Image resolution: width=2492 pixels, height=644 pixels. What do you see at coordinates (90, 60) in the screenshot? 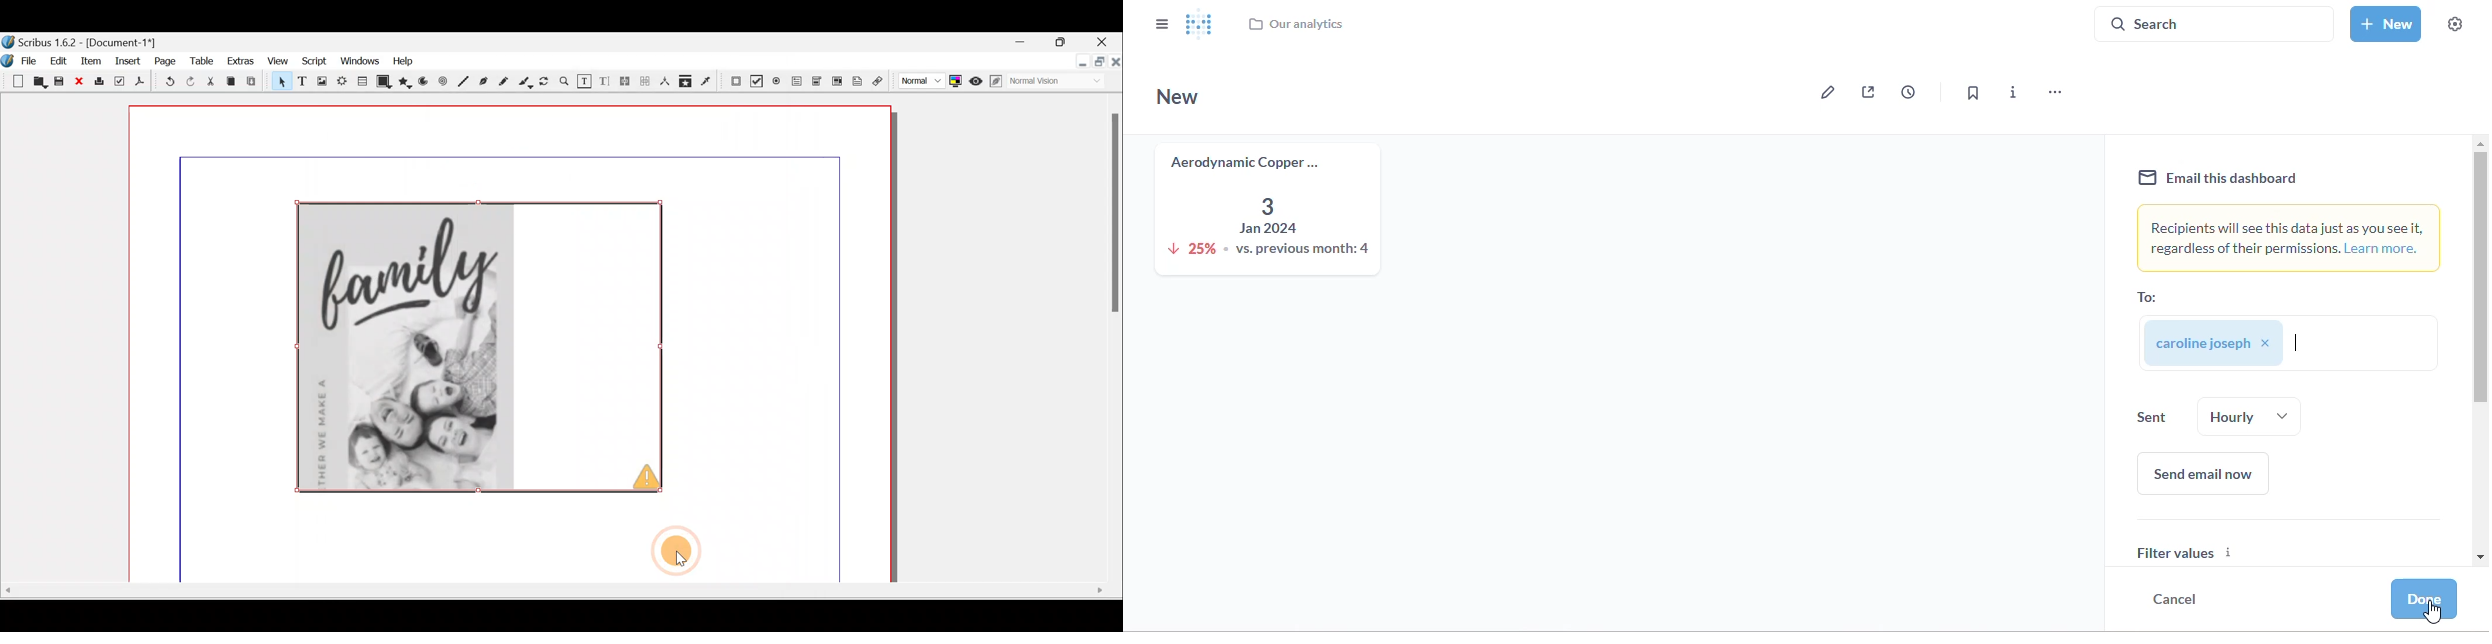
I see `Item` at bounding box center [90, 60].